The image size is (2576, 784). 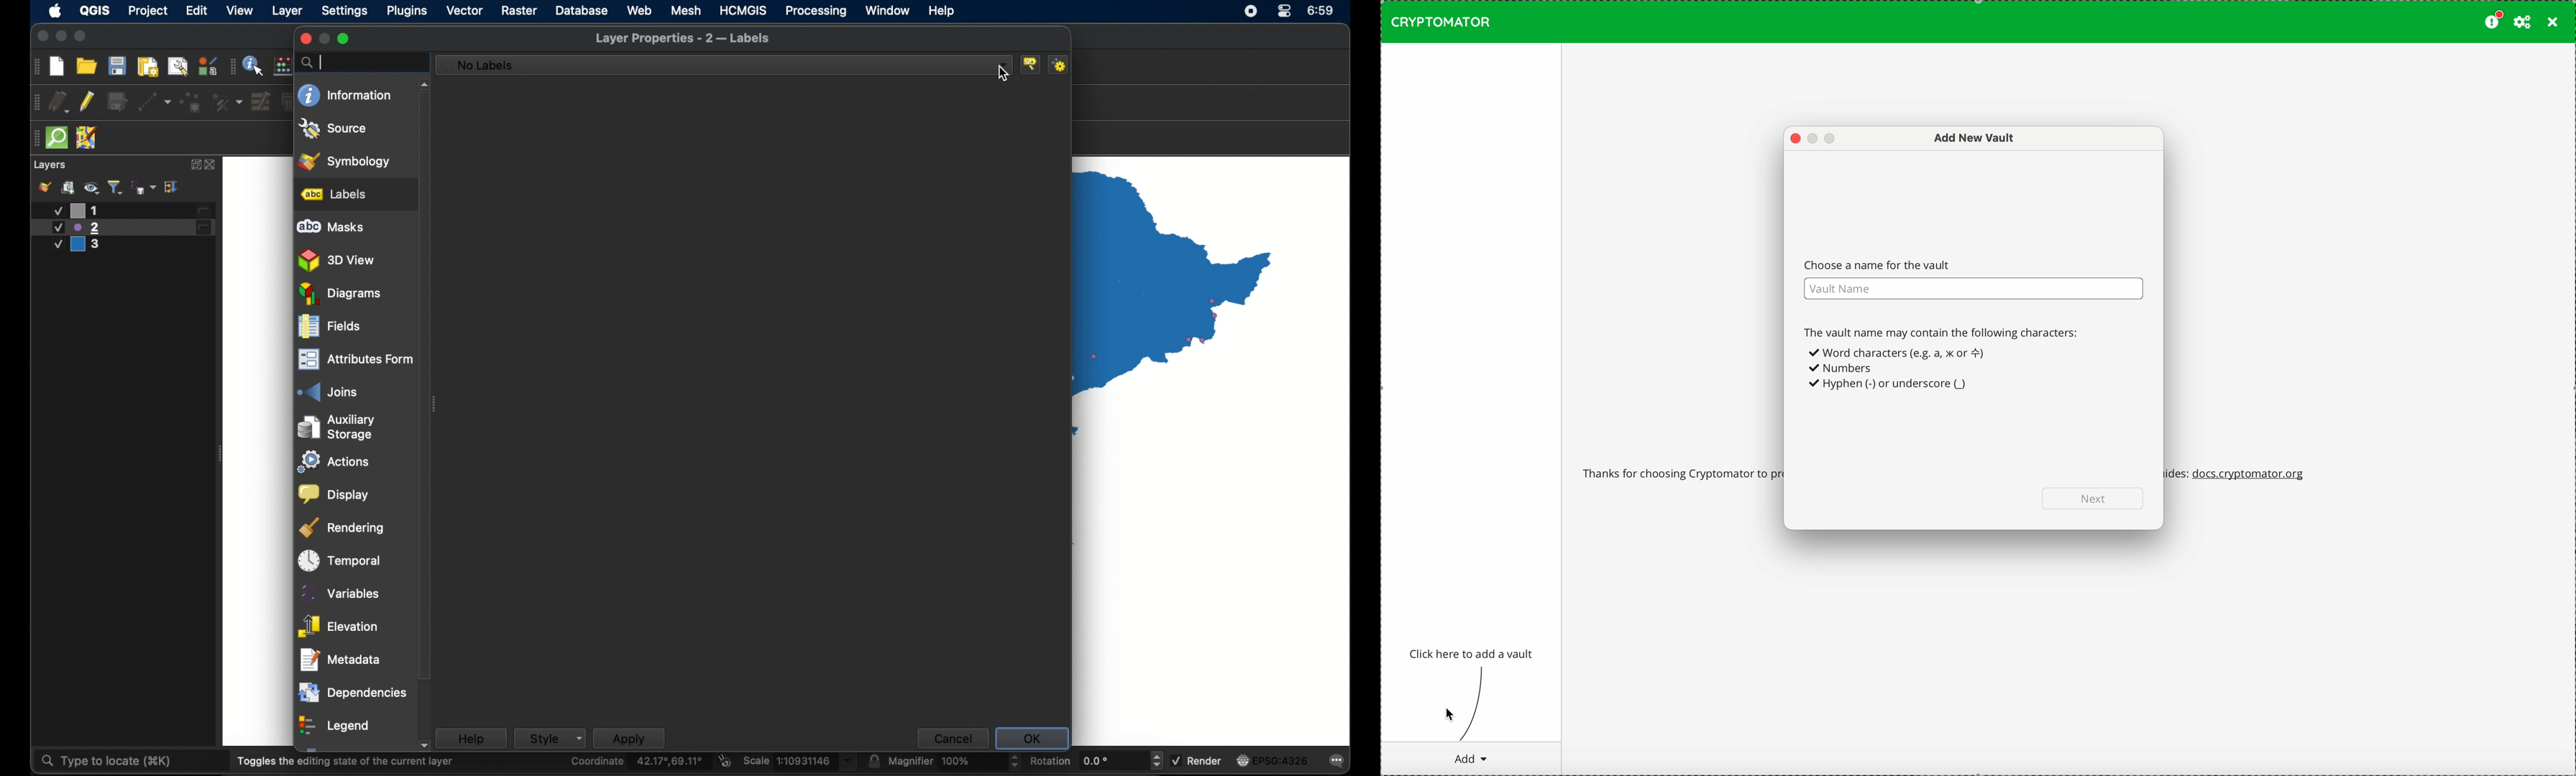 I want to click on drag handle, so click(x=34, y=139).